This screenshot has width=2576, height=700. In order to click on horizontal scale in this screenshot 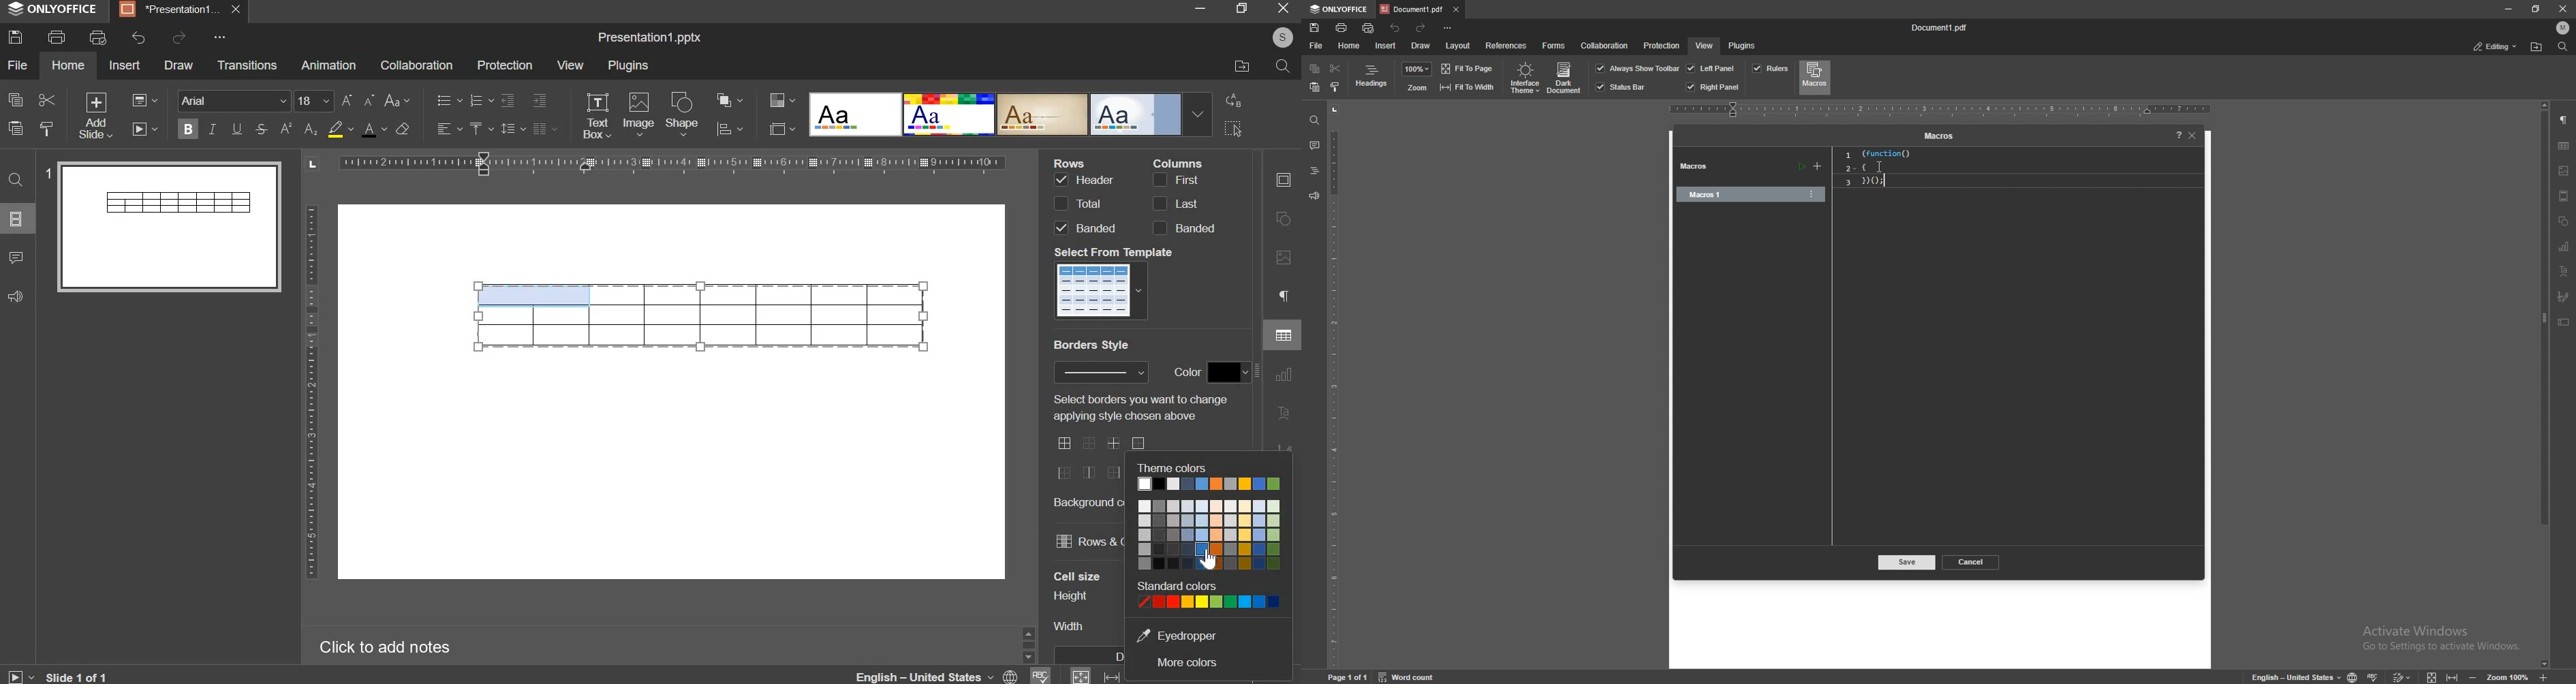, I will do `click(1940, 110)`.